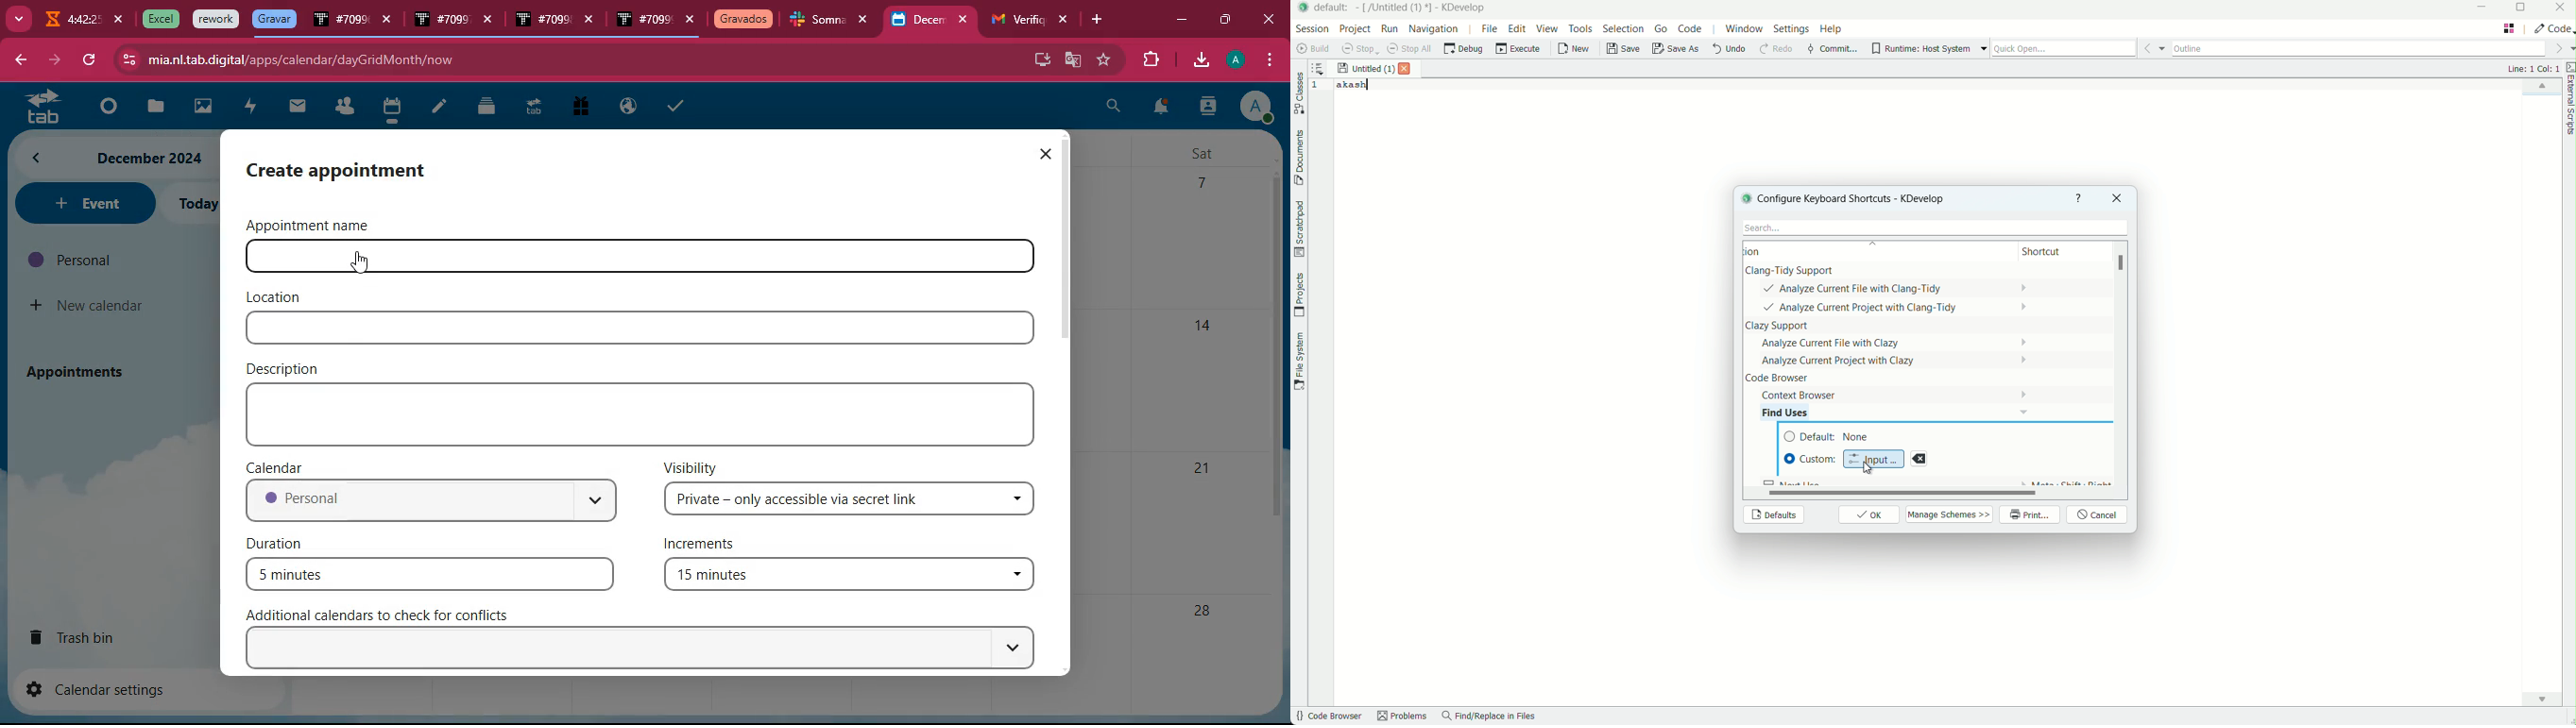 This screenshot has width=2576, height=728. Describe the element at coordinates (89, 306) in the screenshot. I see `new calendar` at that location.